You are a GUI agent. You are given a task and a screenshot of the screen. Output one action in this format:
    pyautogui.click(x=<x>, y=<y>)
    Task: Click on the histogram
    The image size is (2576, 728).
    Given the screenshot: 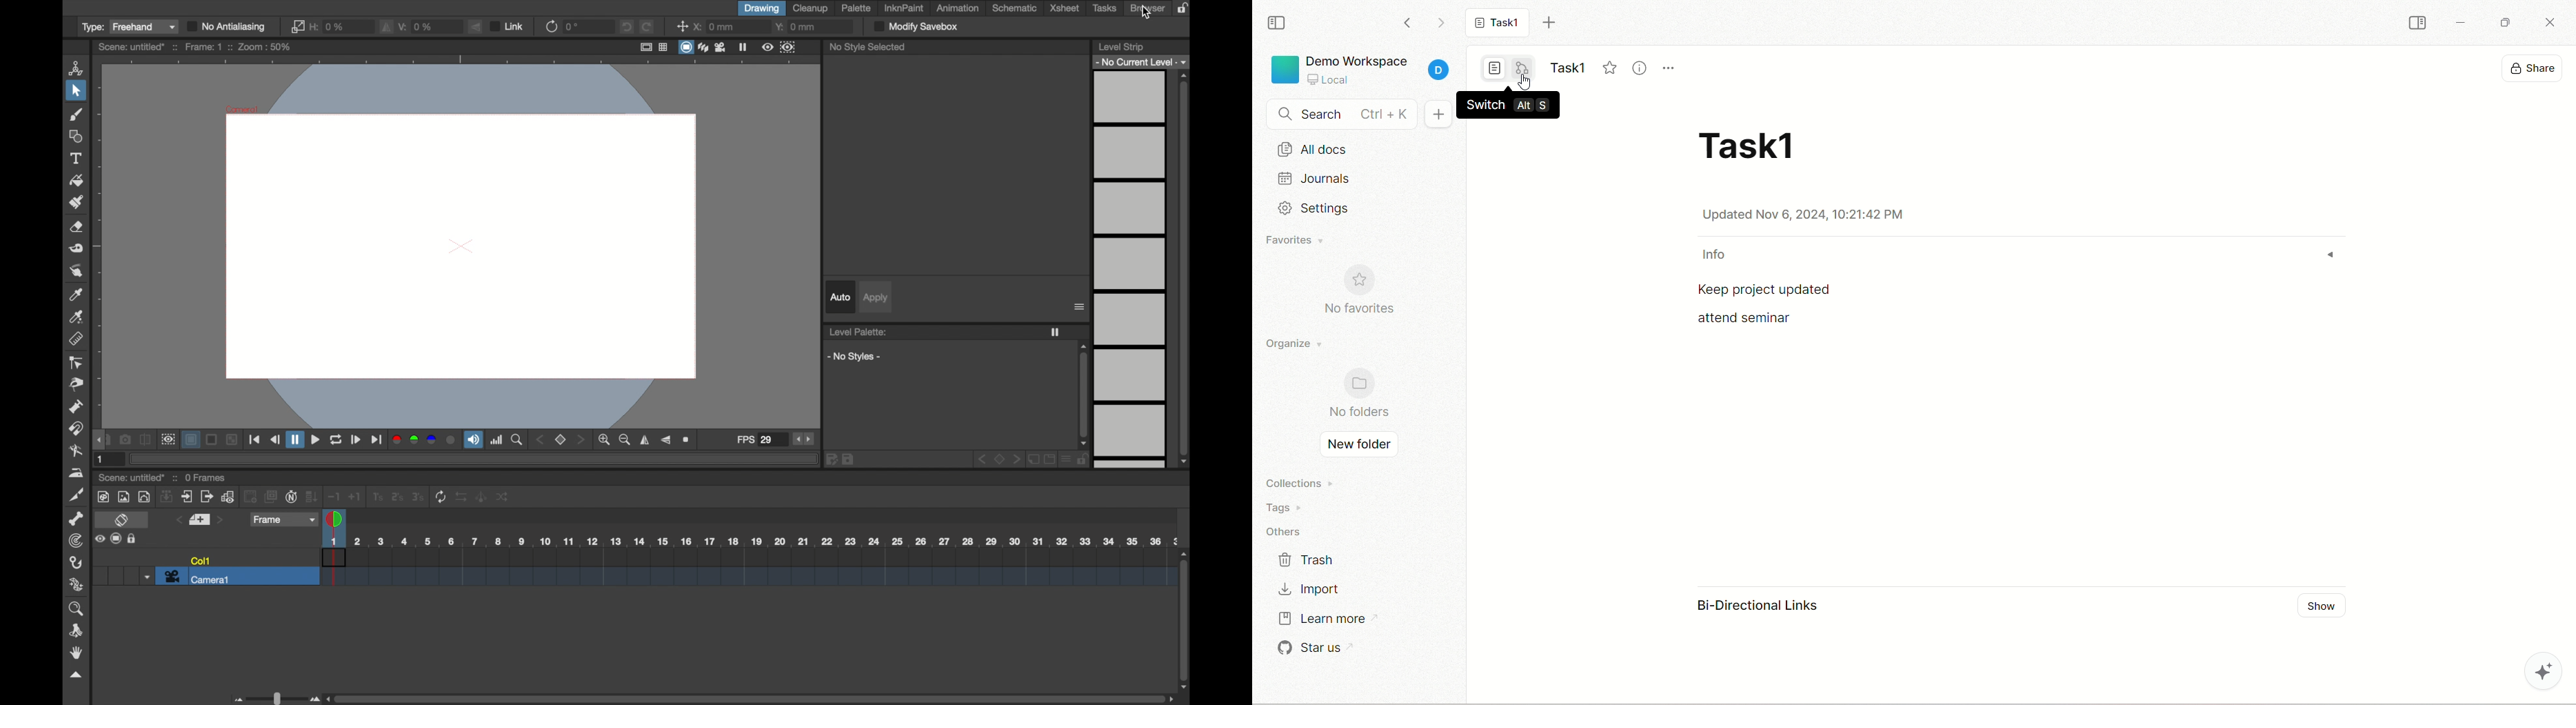 What is the action you would take?
    pyautogui.click(x=496, y=440)
    